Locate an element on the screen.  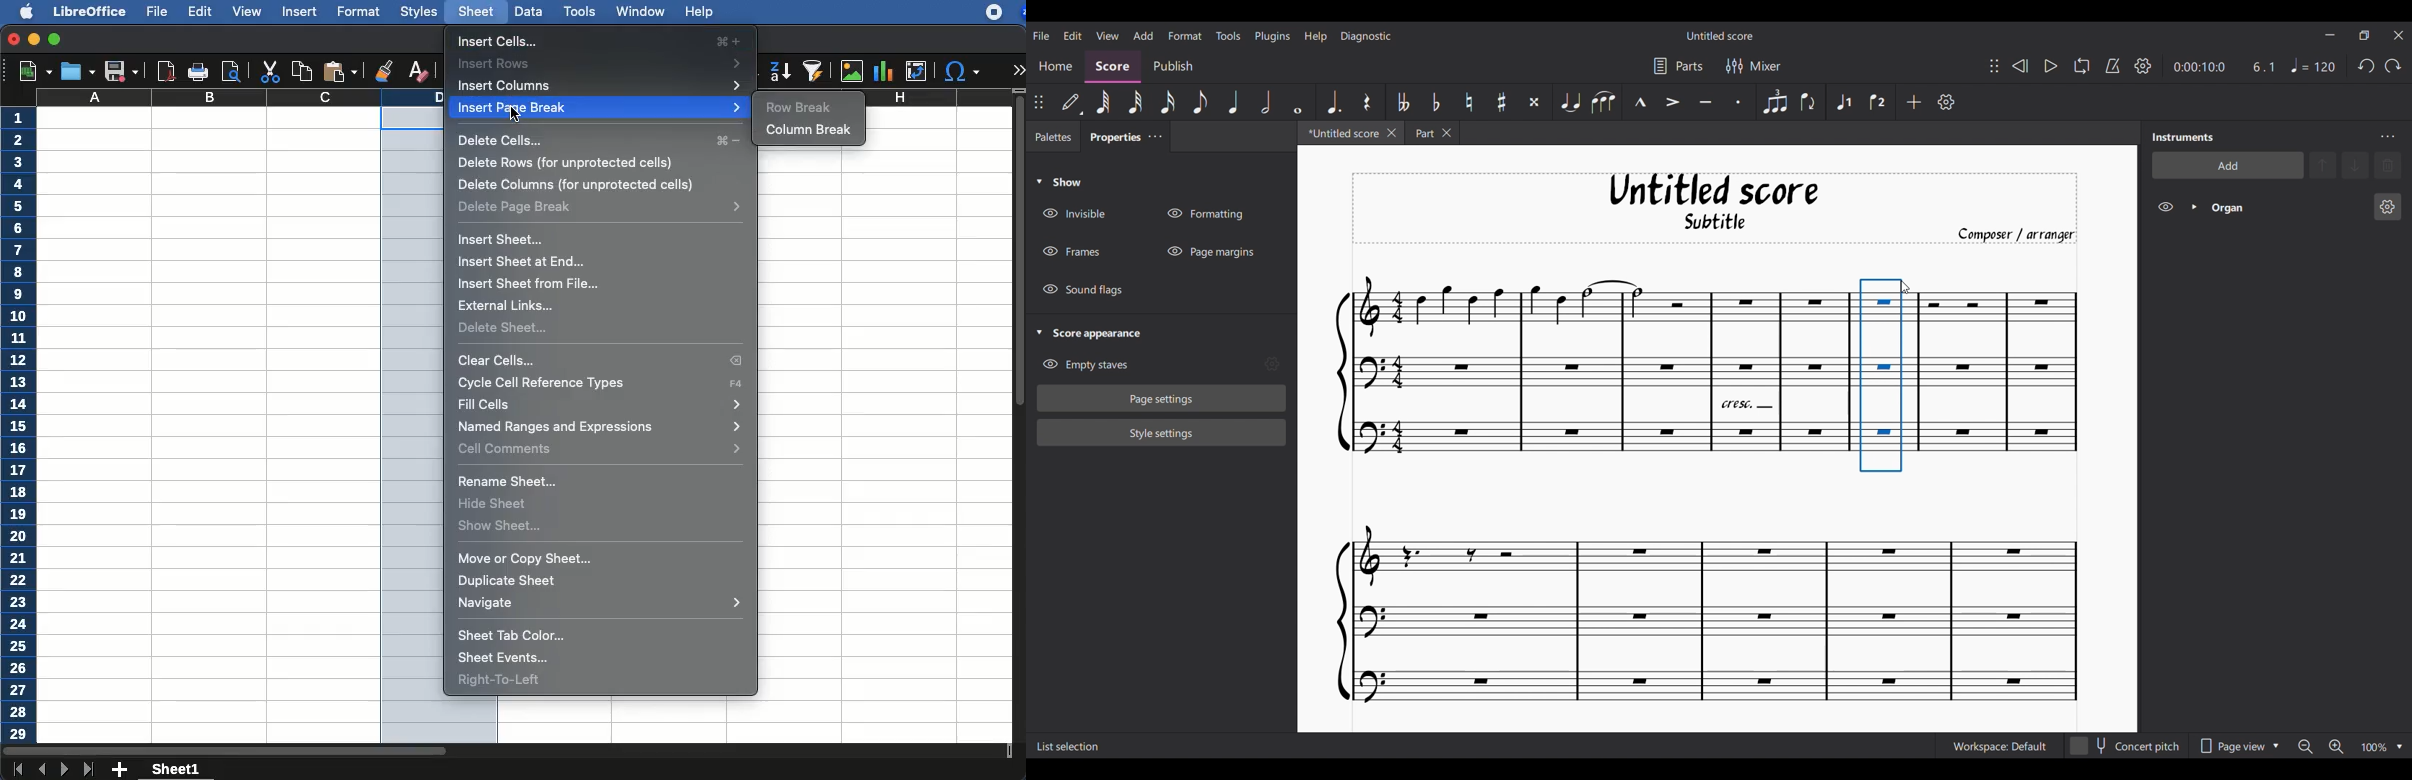
cursor is located at coordinates (517, 114).